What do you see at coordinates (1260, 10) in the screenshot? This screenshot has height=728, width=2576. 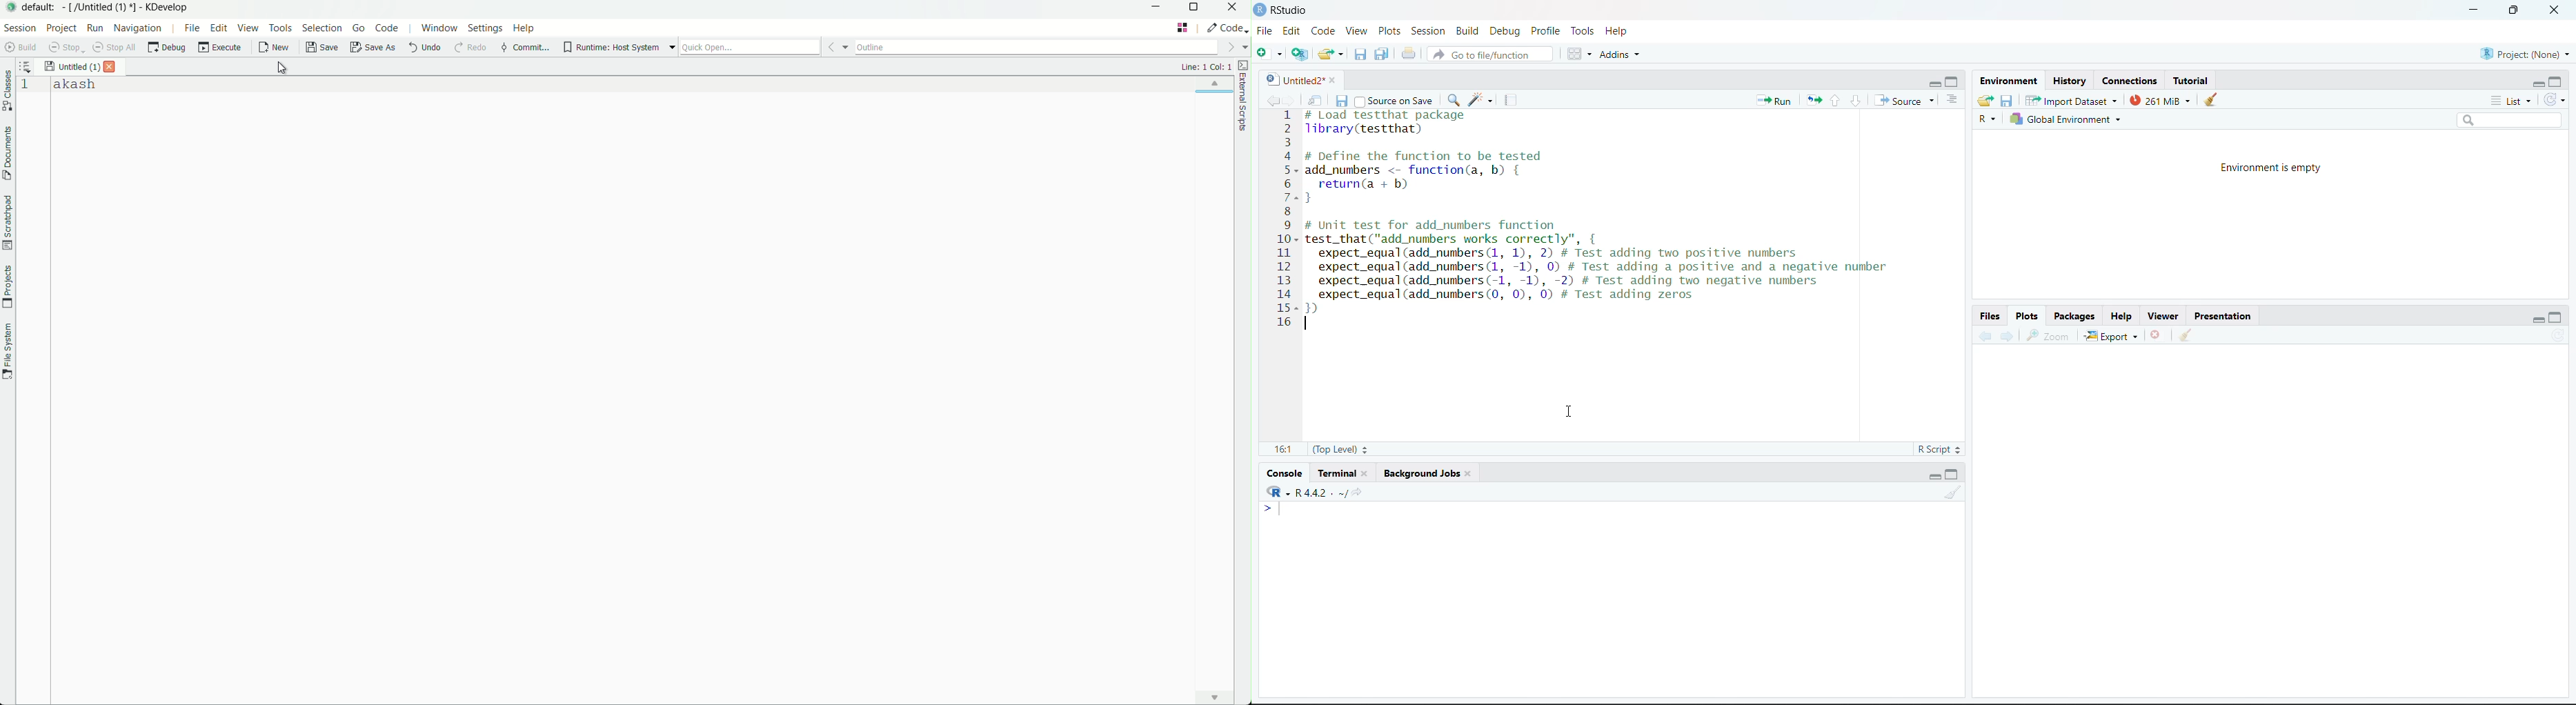 I see `logo` at bounding box center [1260, 10].